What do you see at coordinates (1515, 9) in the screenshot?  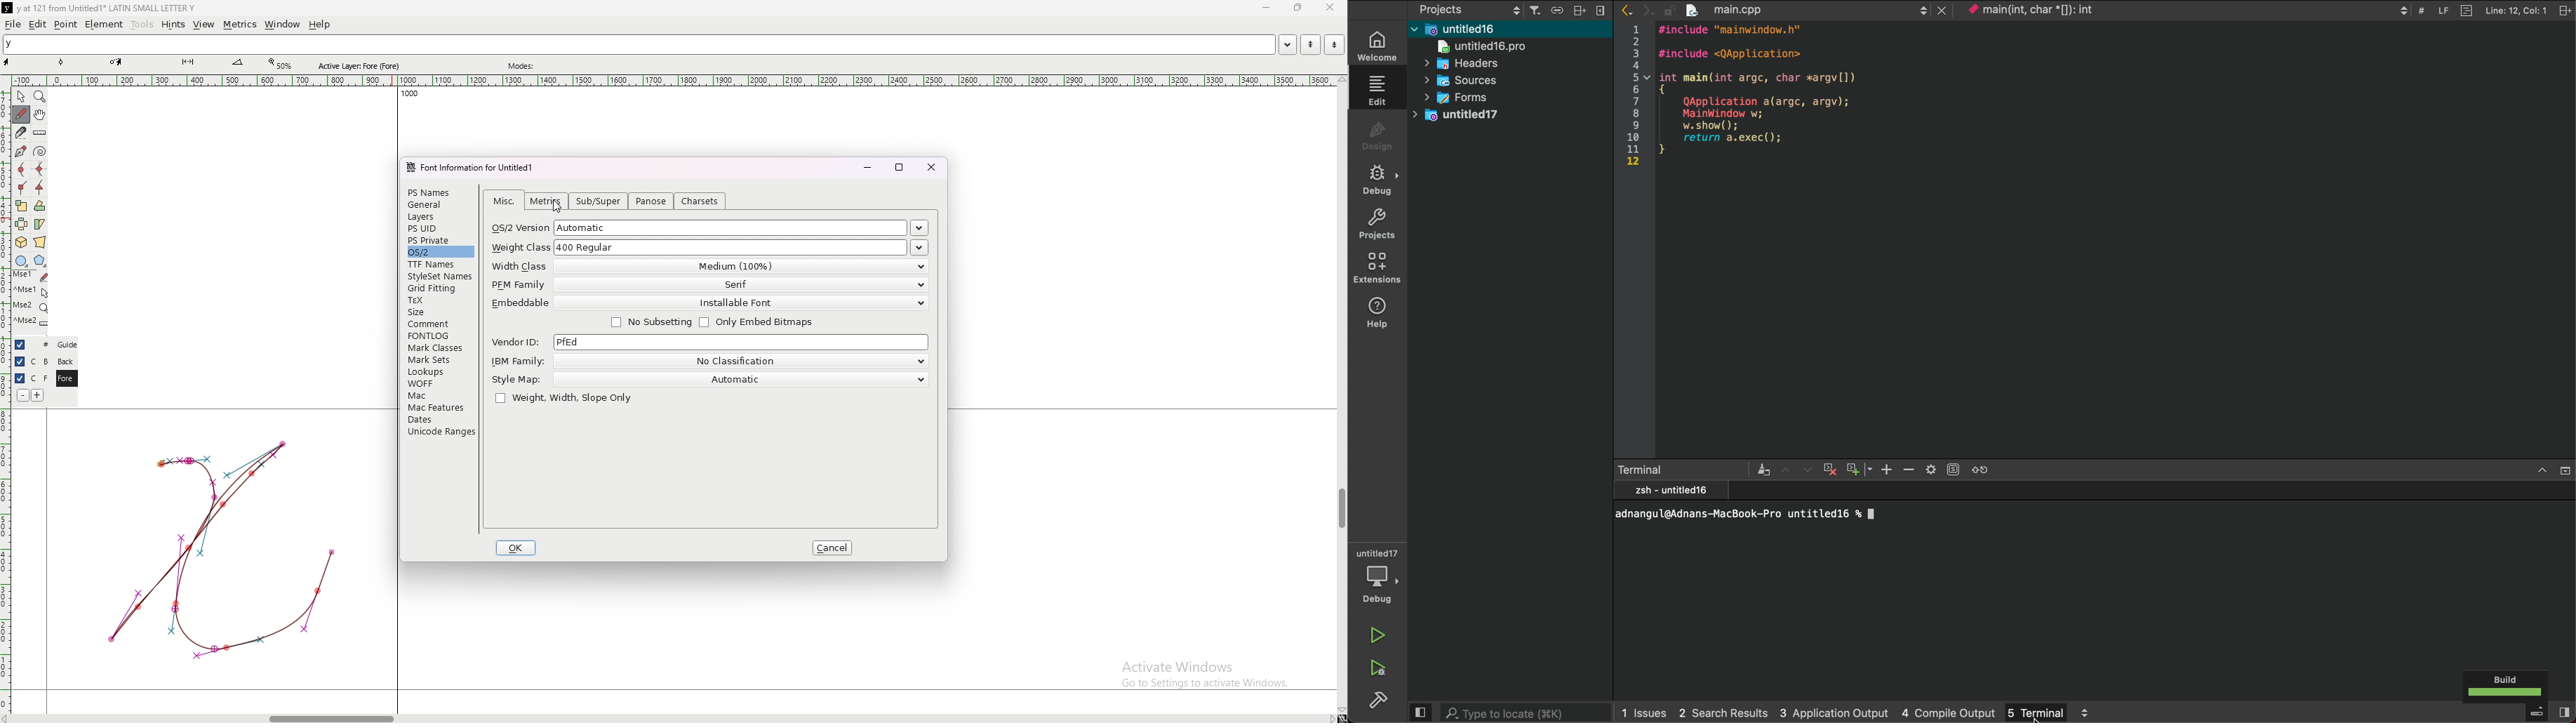 I see `up/down` at bounding box center [1515, 9].